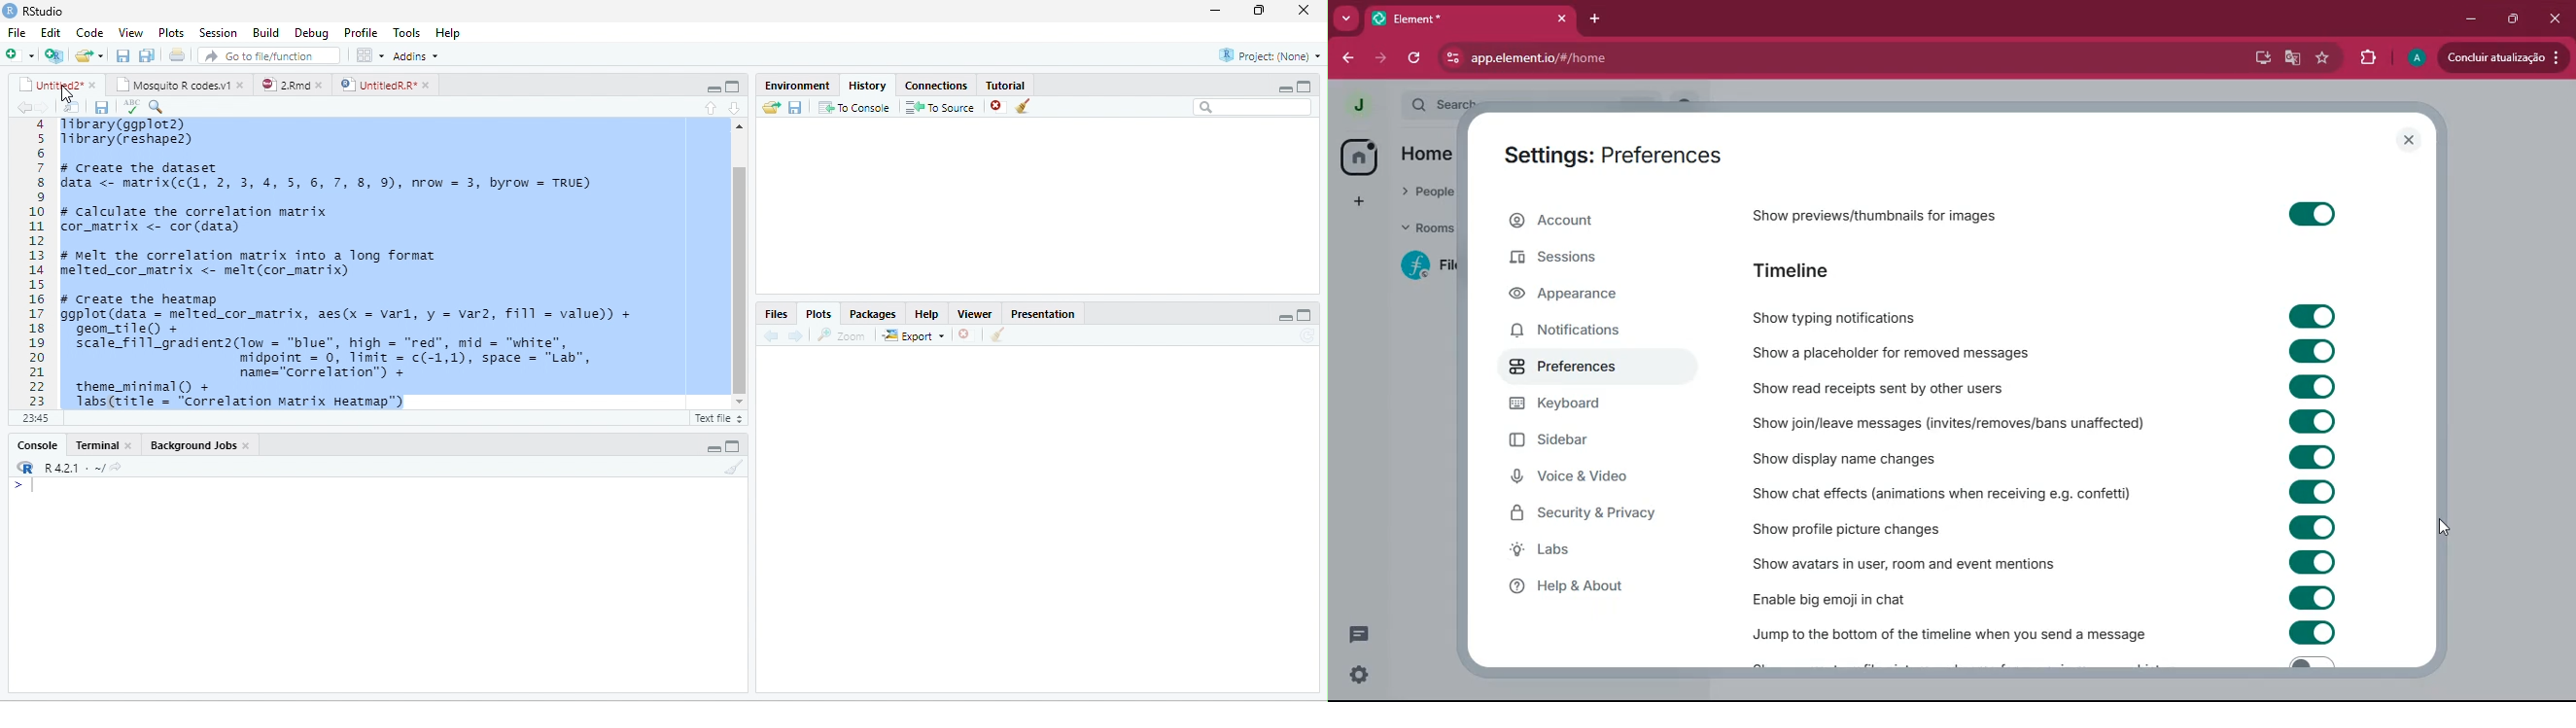  Describe the element at coordinates (312, 34) in the screenshot. I see `debug` at that location.